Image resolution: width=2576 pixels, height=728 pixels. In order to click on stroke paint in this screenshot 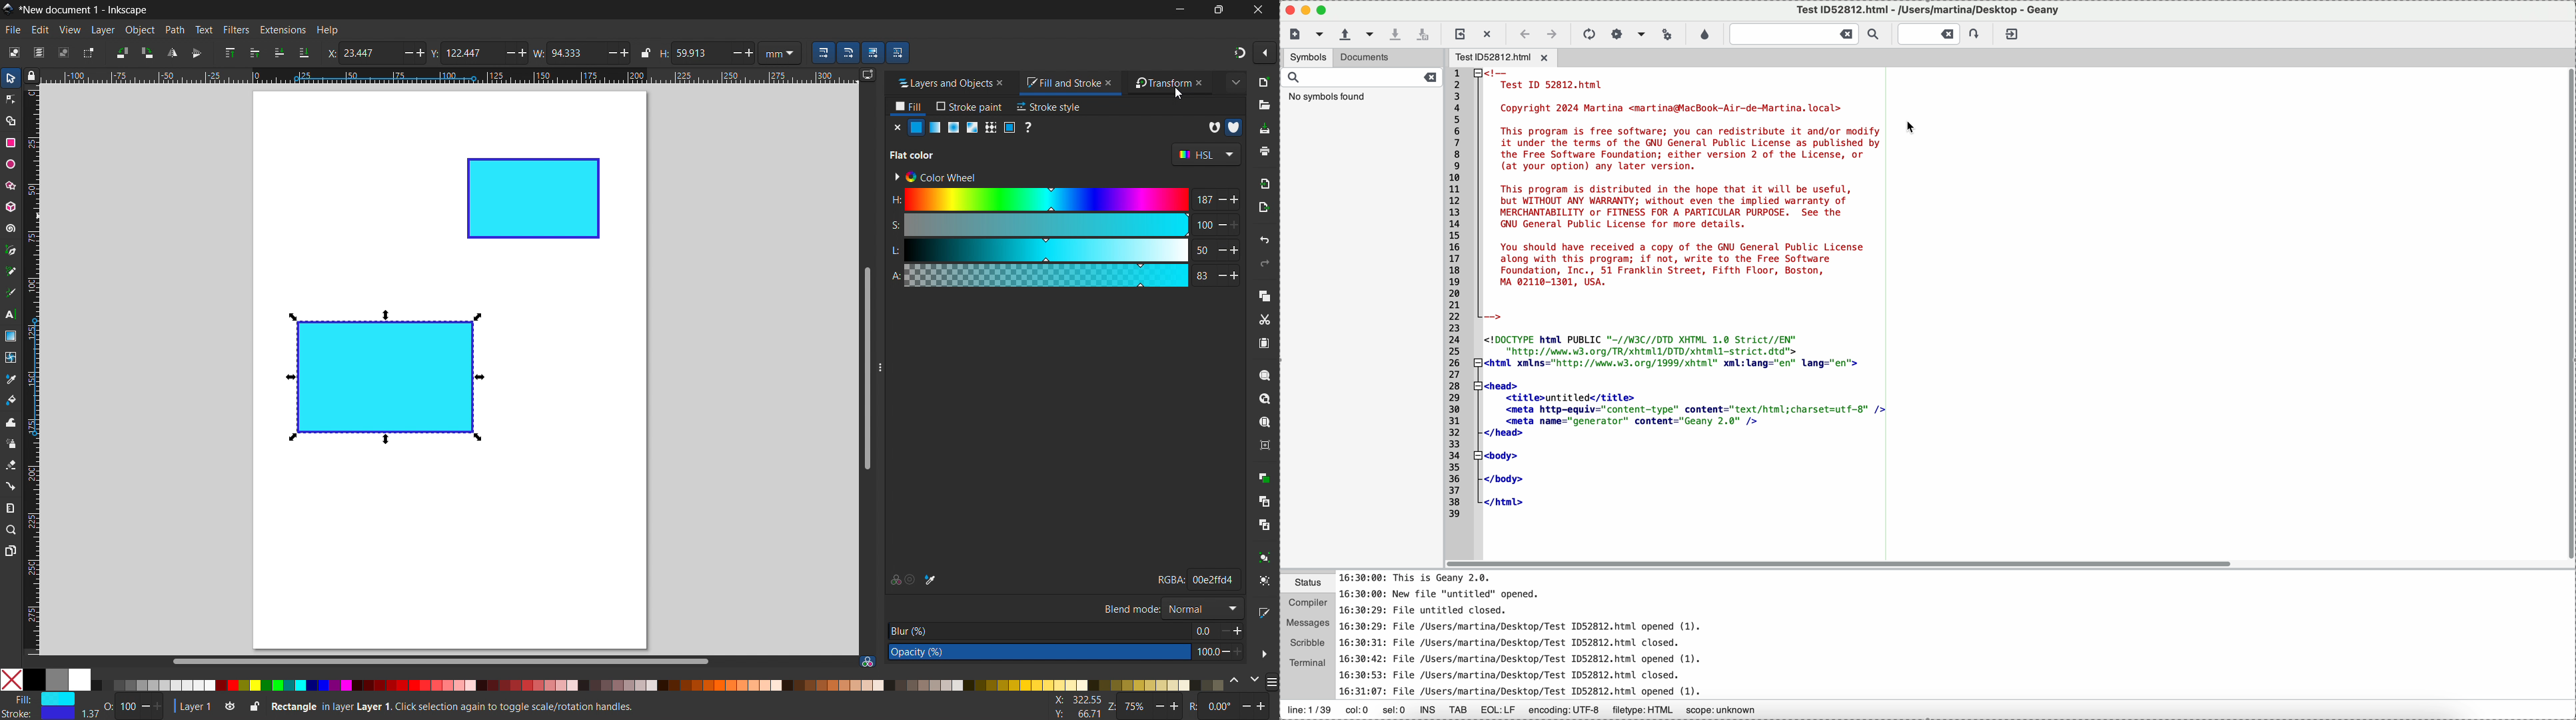, I will do `click(969, 106)`.